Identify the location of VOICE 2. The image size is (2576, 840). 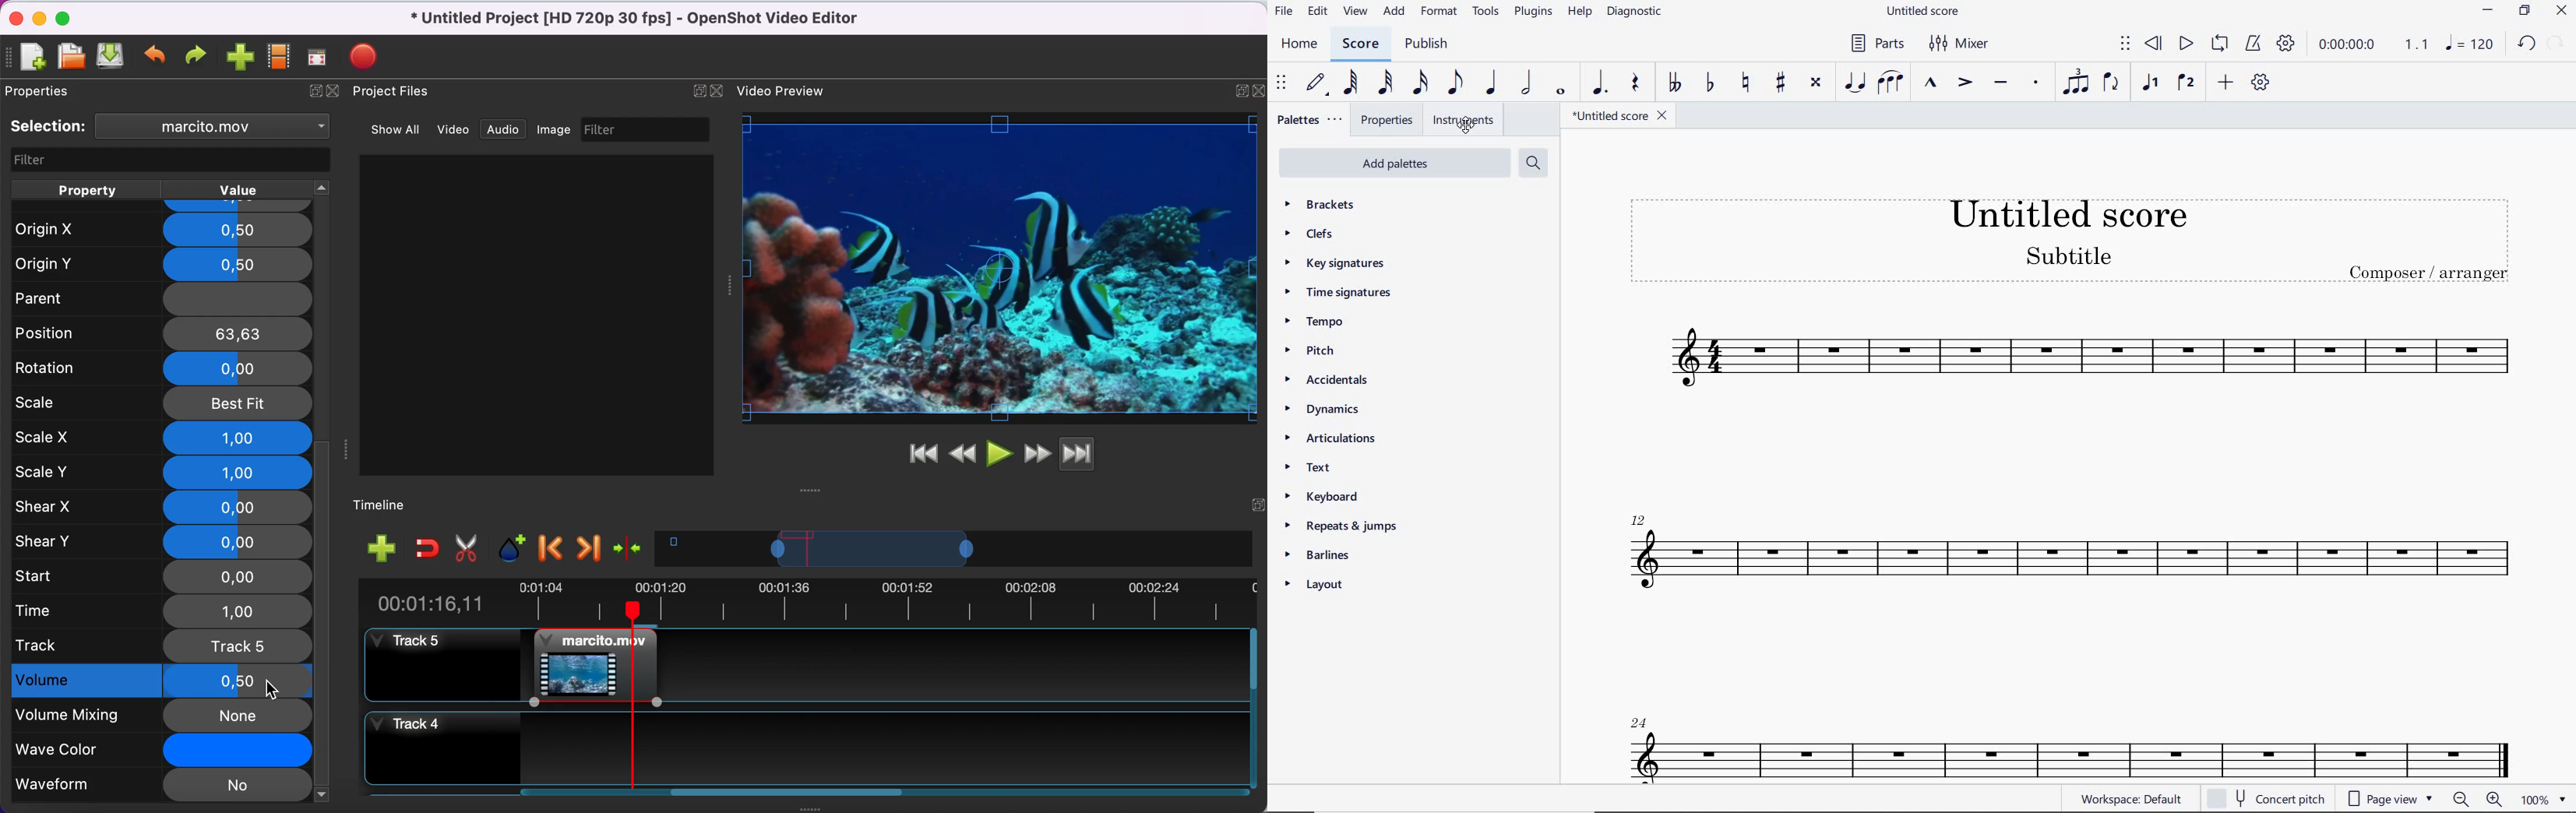
(2185, 83).